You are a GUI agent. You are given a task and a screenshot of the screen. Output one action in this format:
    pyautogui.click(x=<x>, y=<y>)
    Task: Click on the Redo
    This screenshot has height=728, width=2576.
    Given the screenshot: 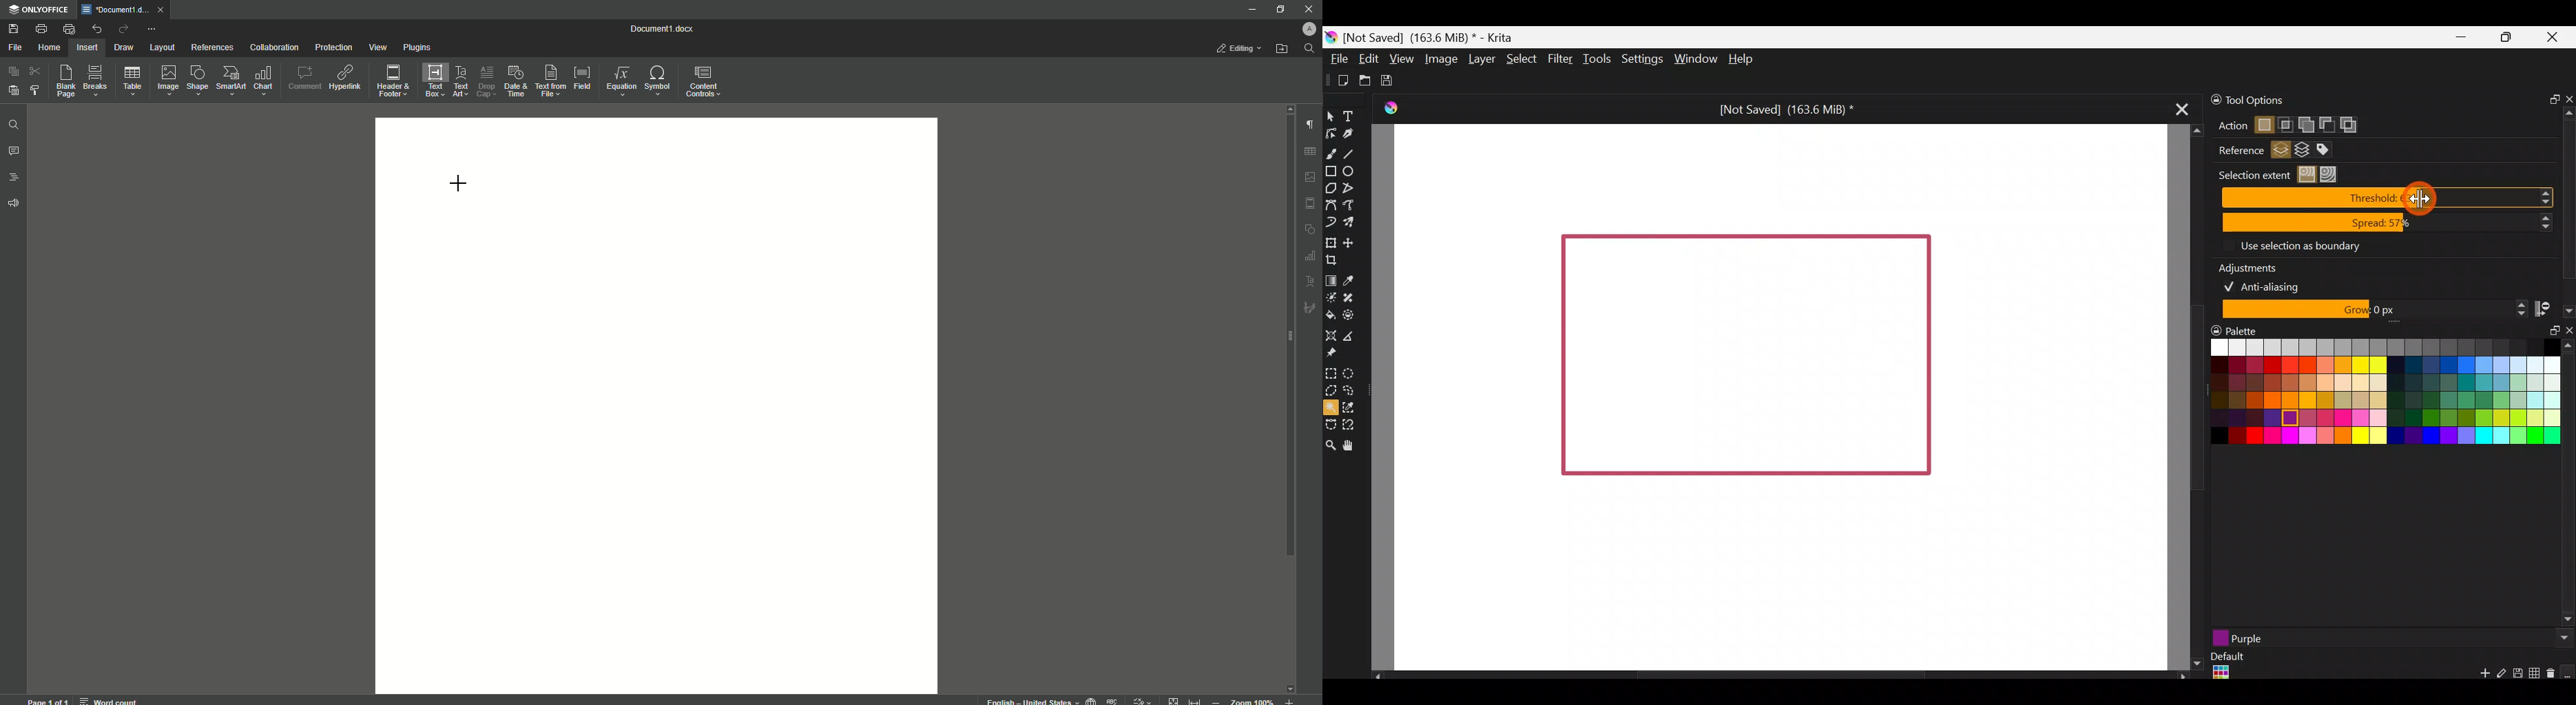 What is the action you would take?
    pyautogui.click(x=123, y=30)
    